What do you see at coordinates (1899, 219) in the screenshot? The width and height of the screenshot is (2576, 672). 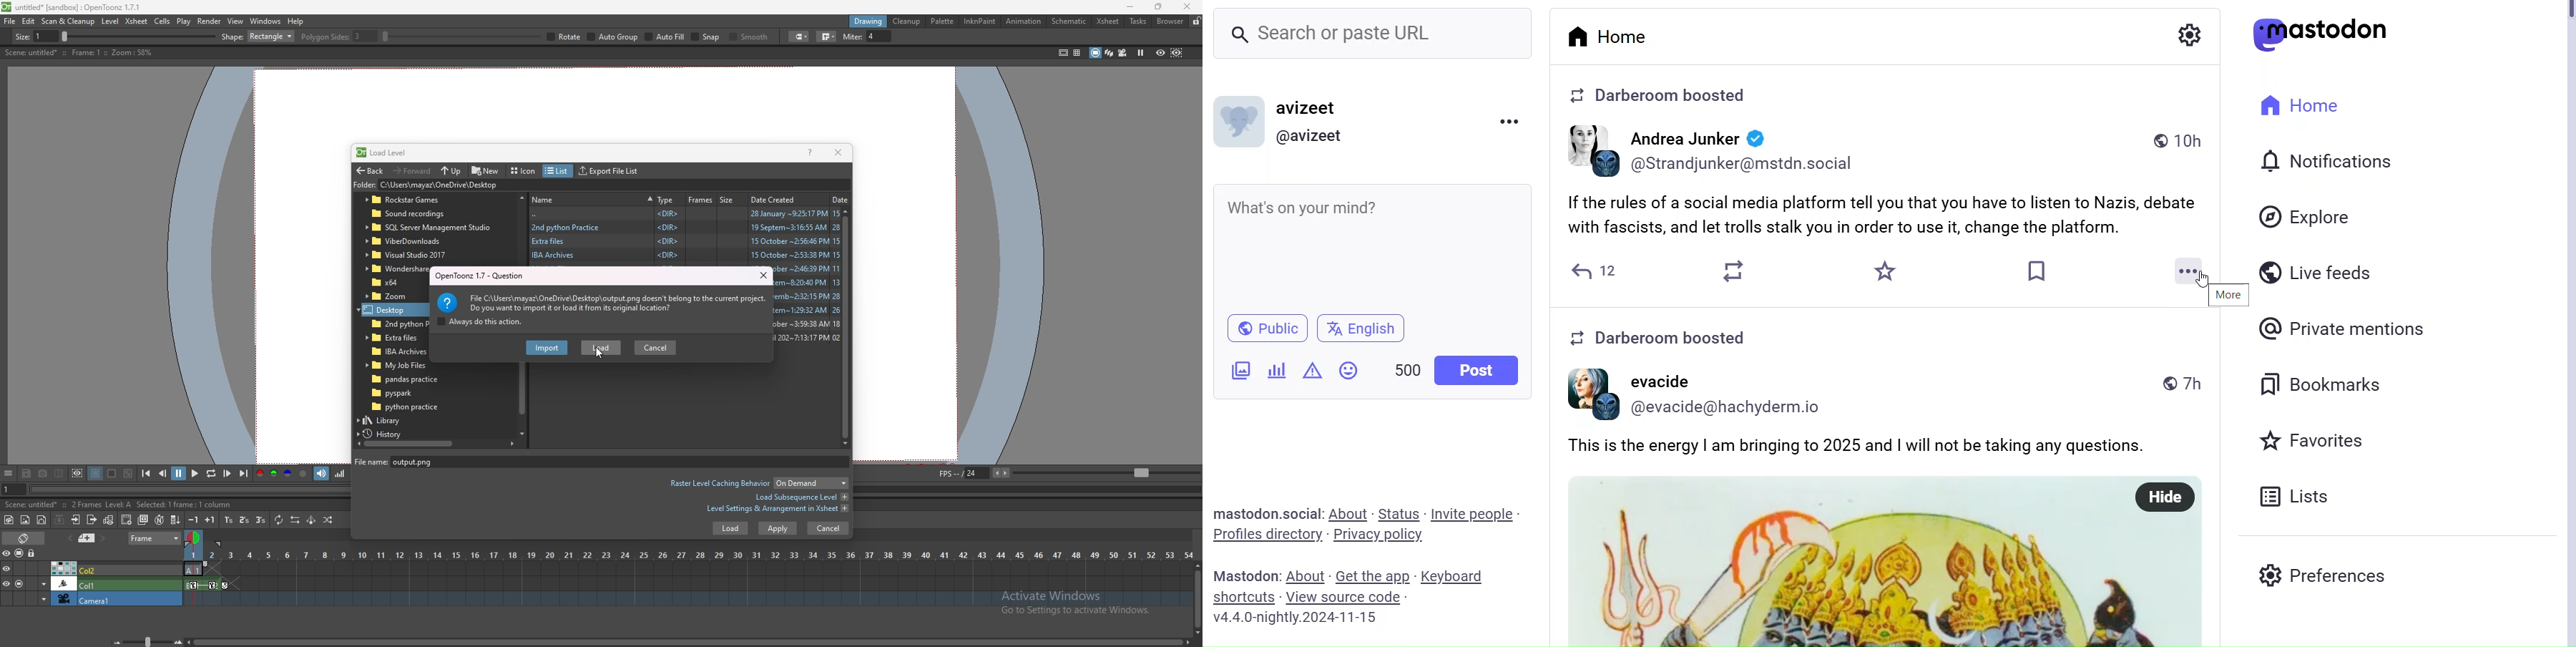 I see `Post` at bounding box center [1899, 219].